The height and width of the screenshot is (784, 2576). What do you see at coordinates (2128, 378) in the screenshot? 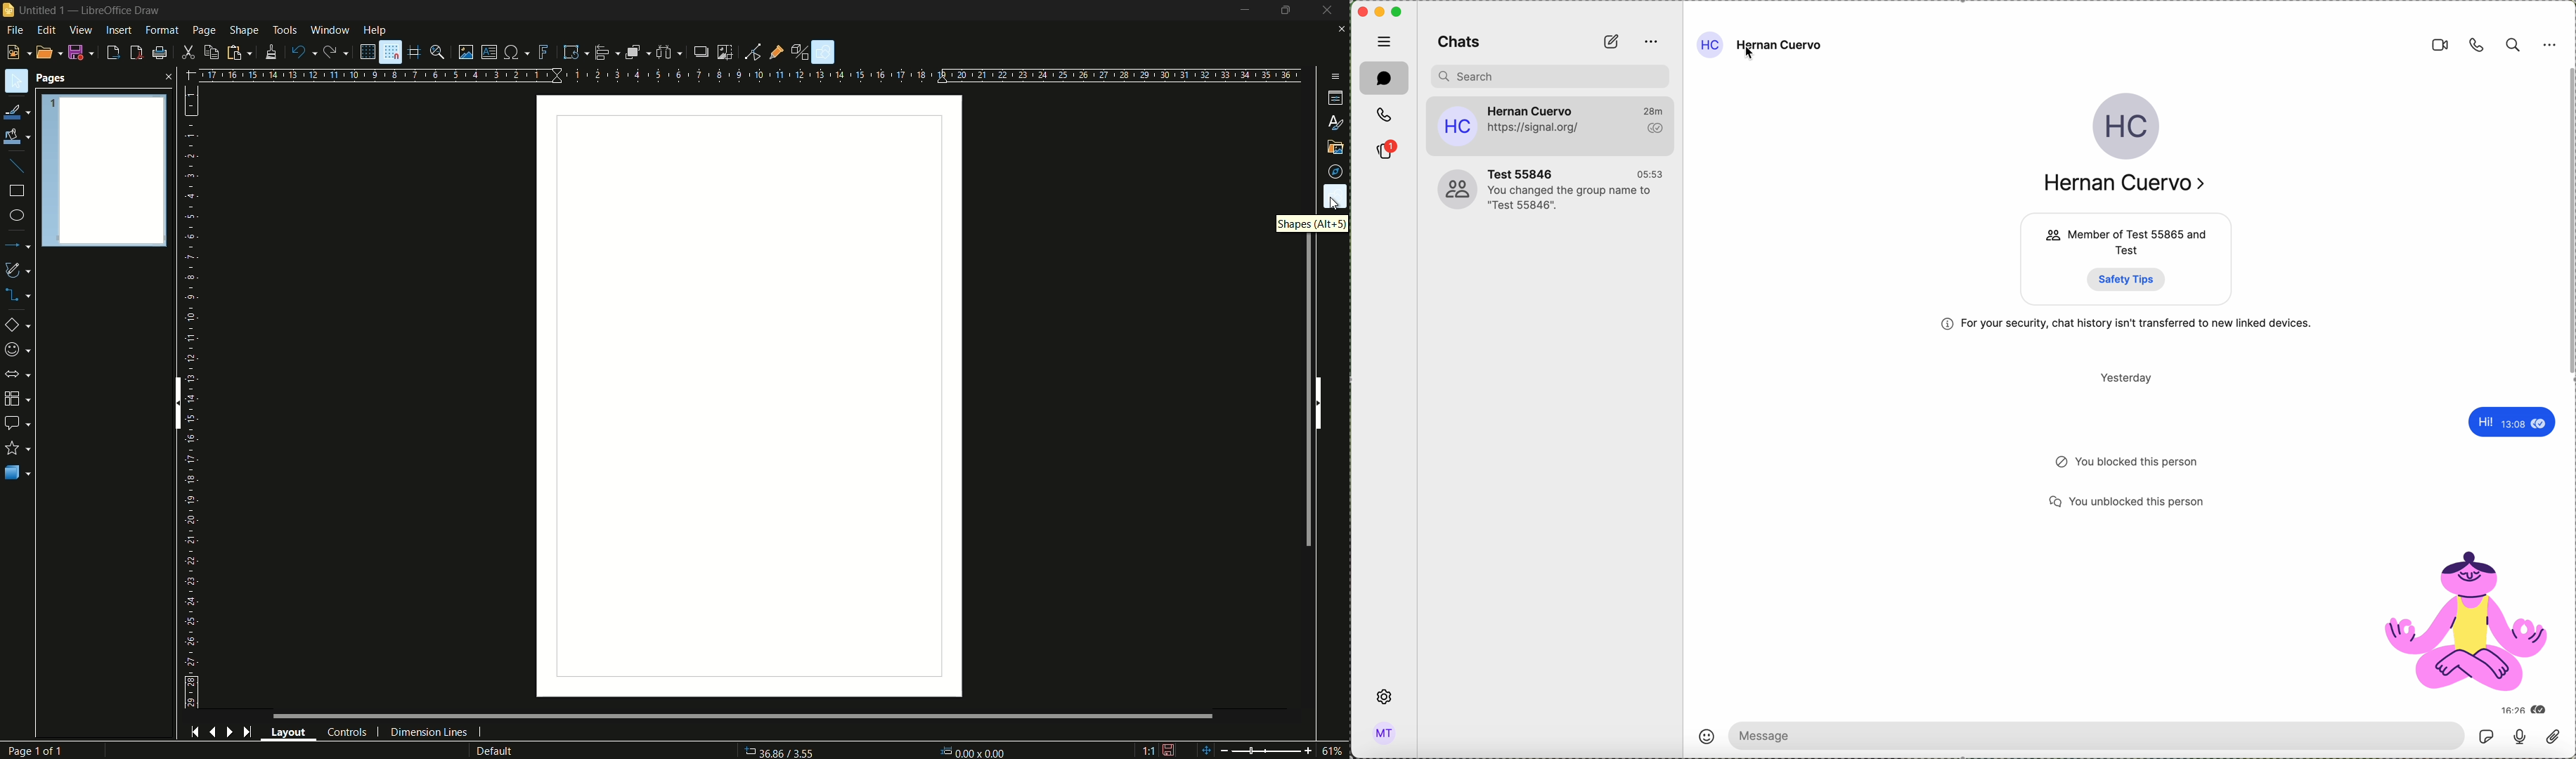
I see `Yesterday` at bounding box center [2128, 378].